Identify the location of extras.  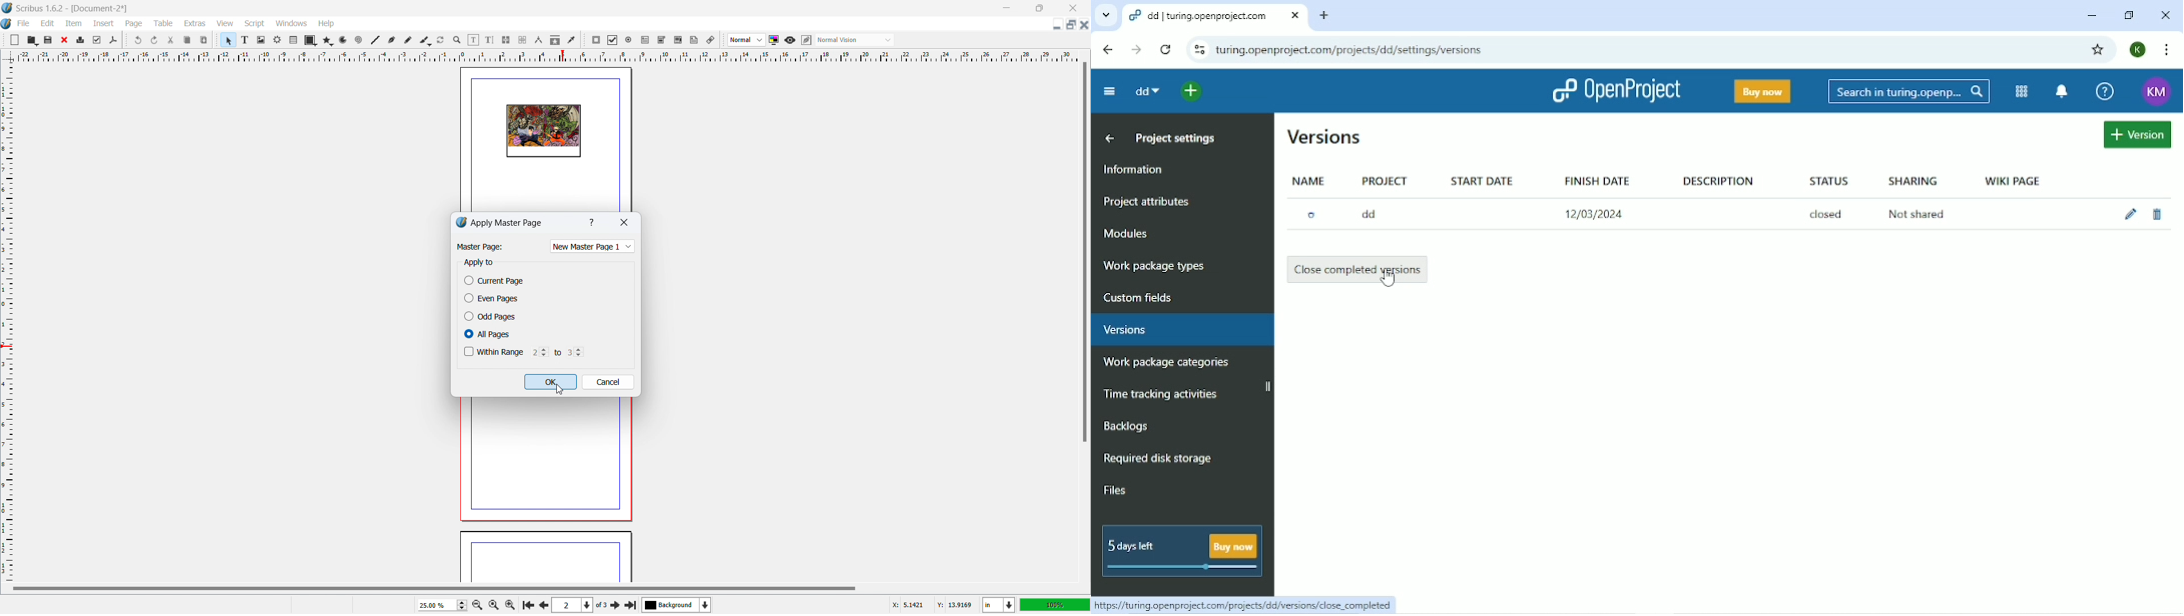
(196, 23).